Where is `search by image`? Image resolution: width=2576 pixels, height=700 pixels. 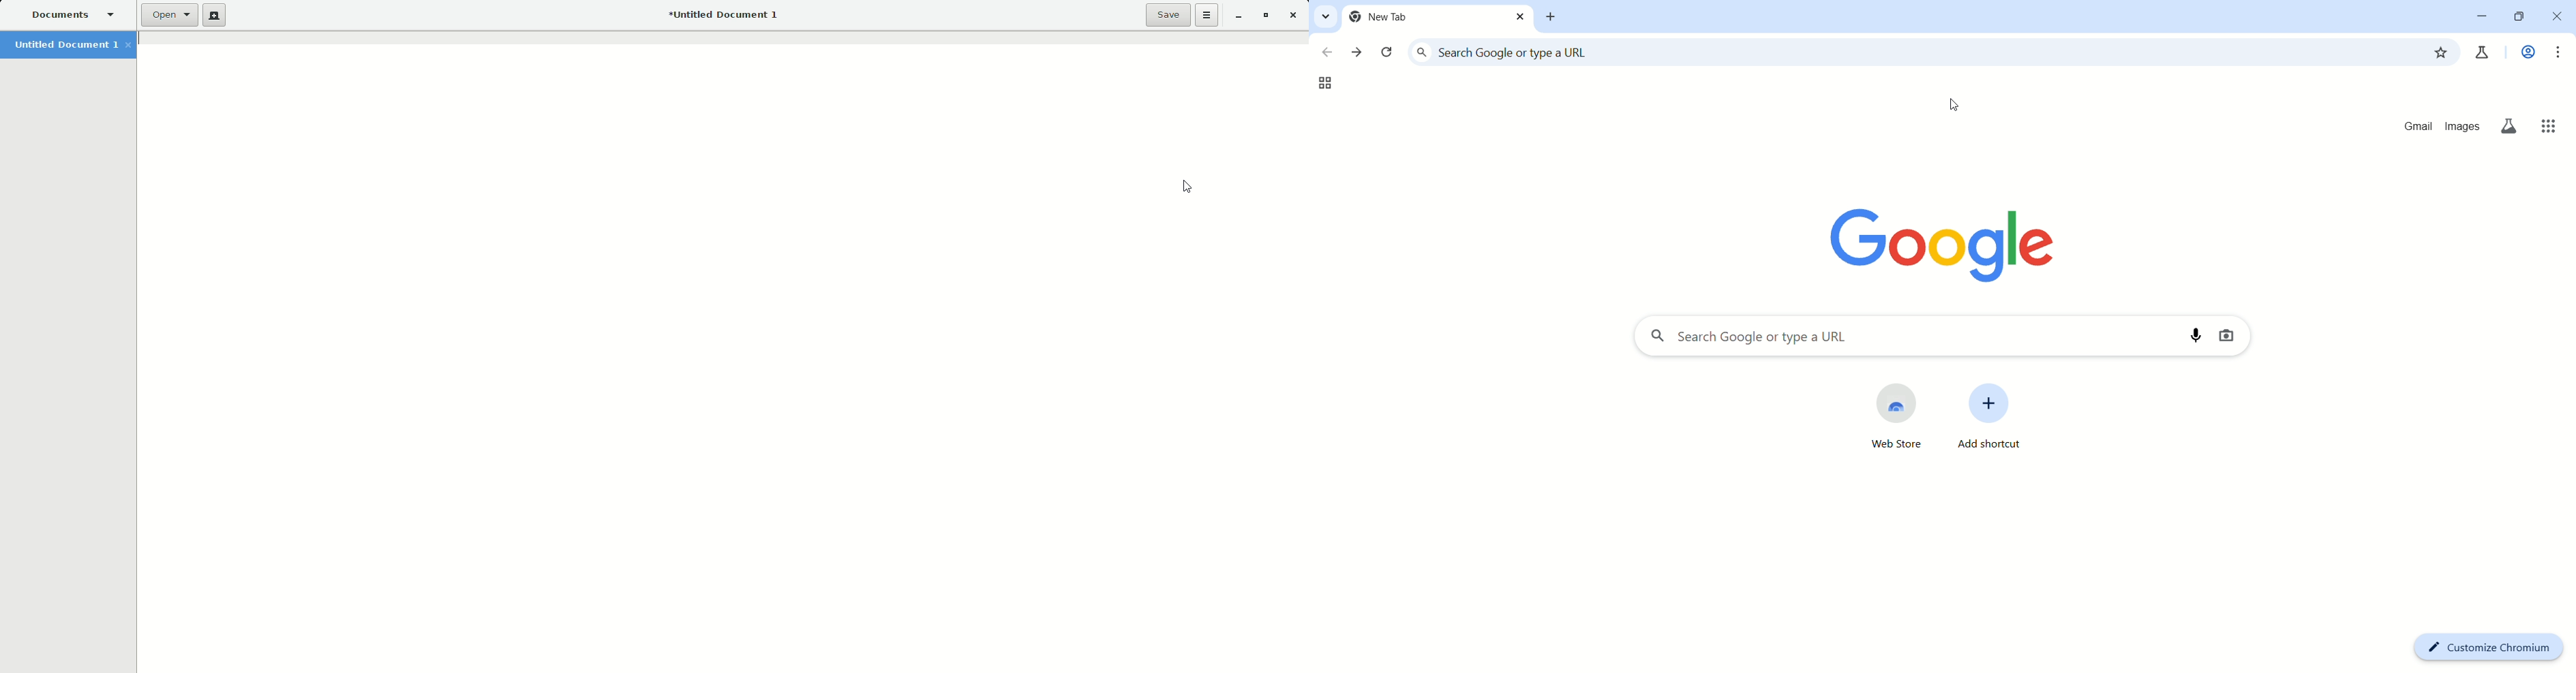
search by image is located at coordinates (2229, 337).